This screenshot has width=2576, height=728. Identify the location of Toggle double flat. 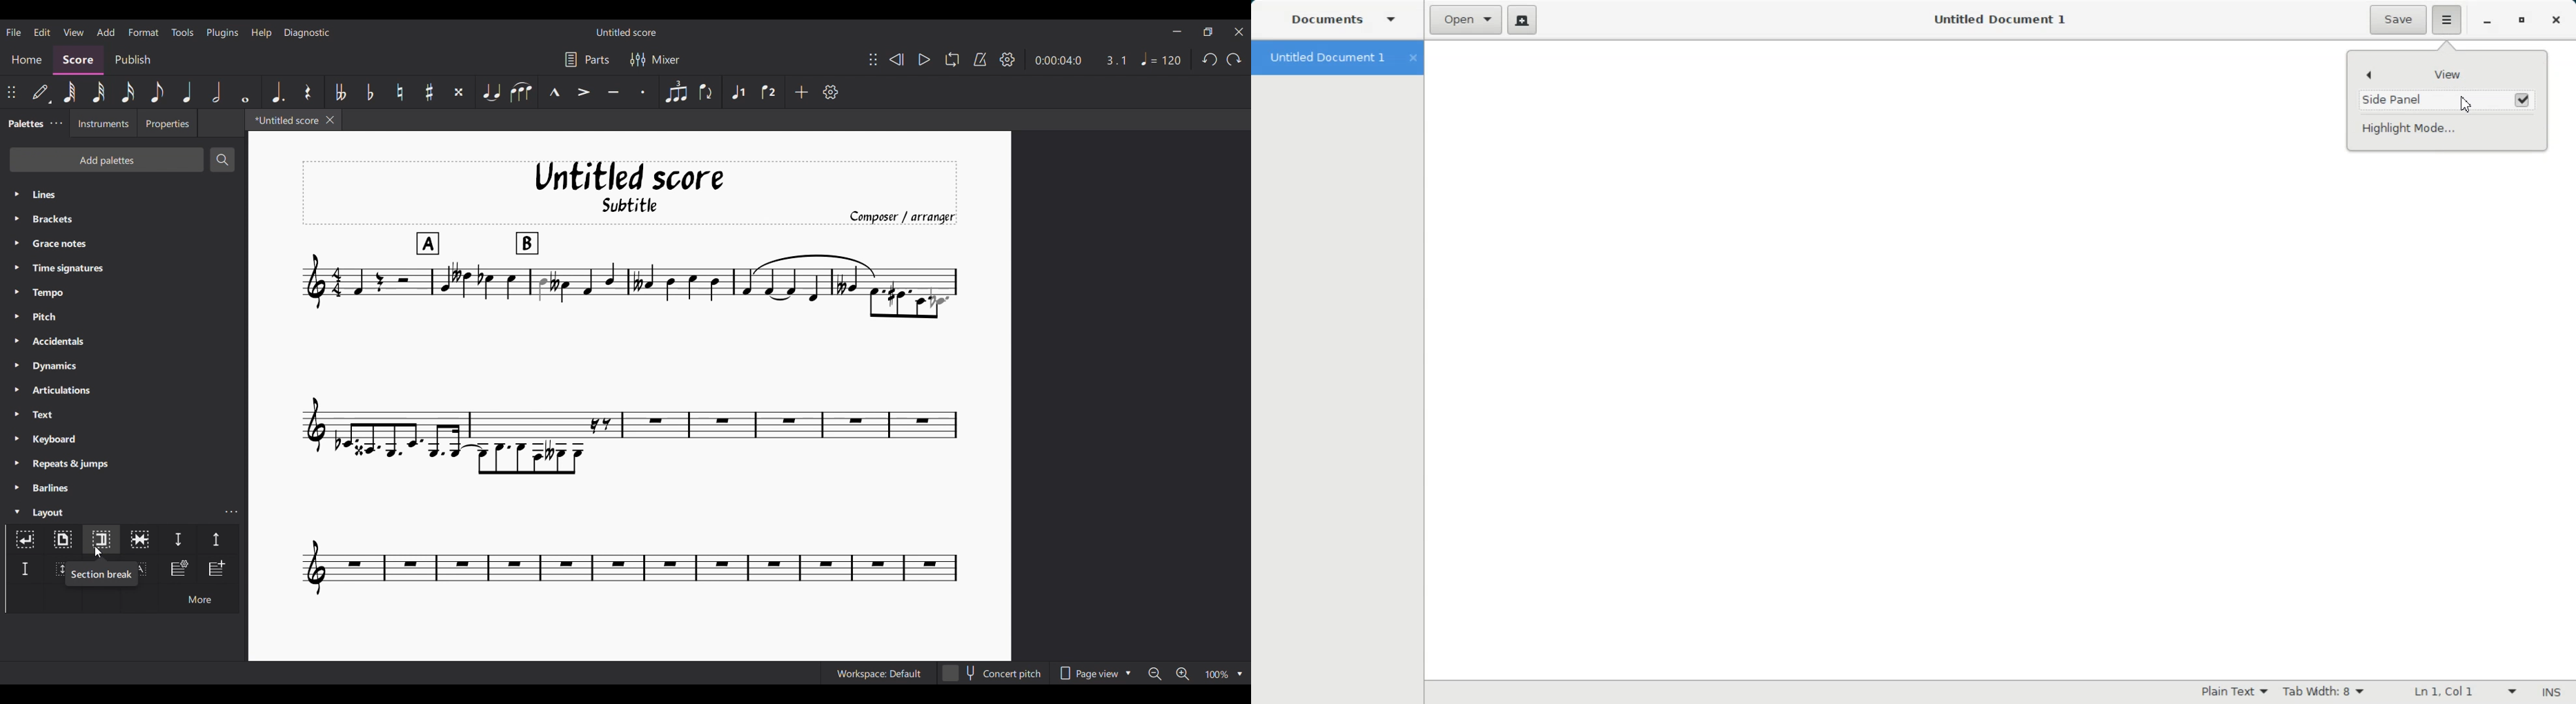
(339, 92).